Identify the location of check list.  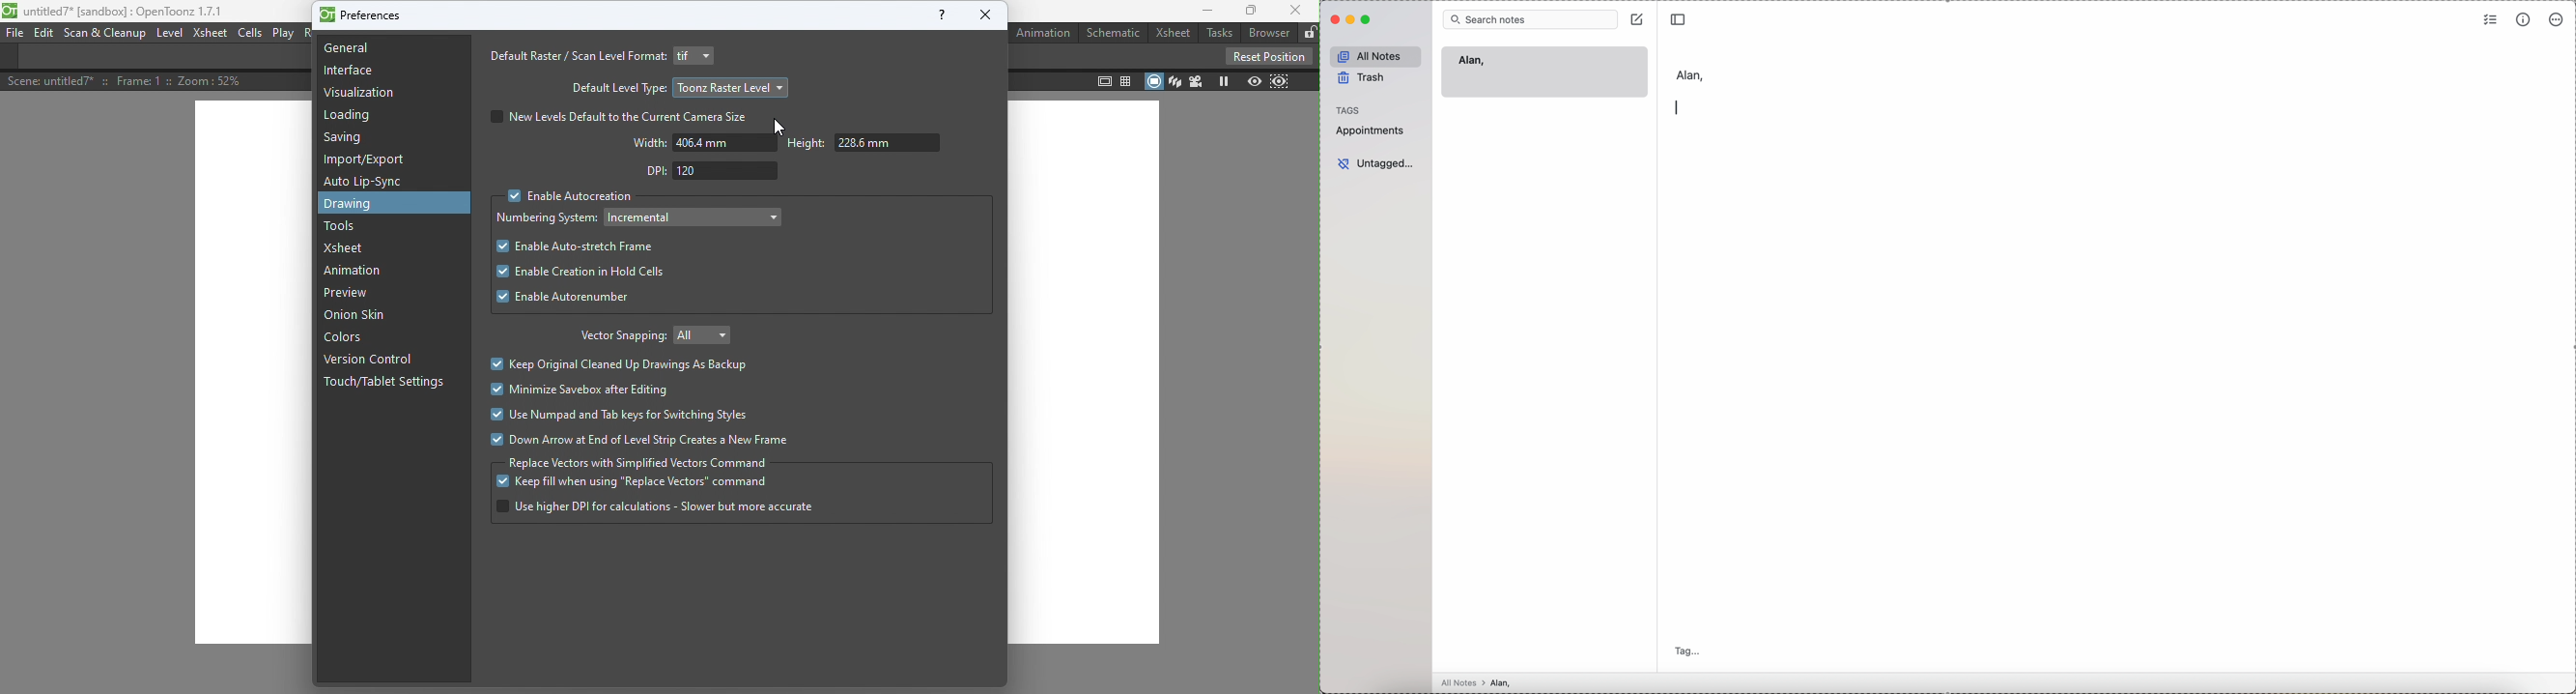
(2491, 18).